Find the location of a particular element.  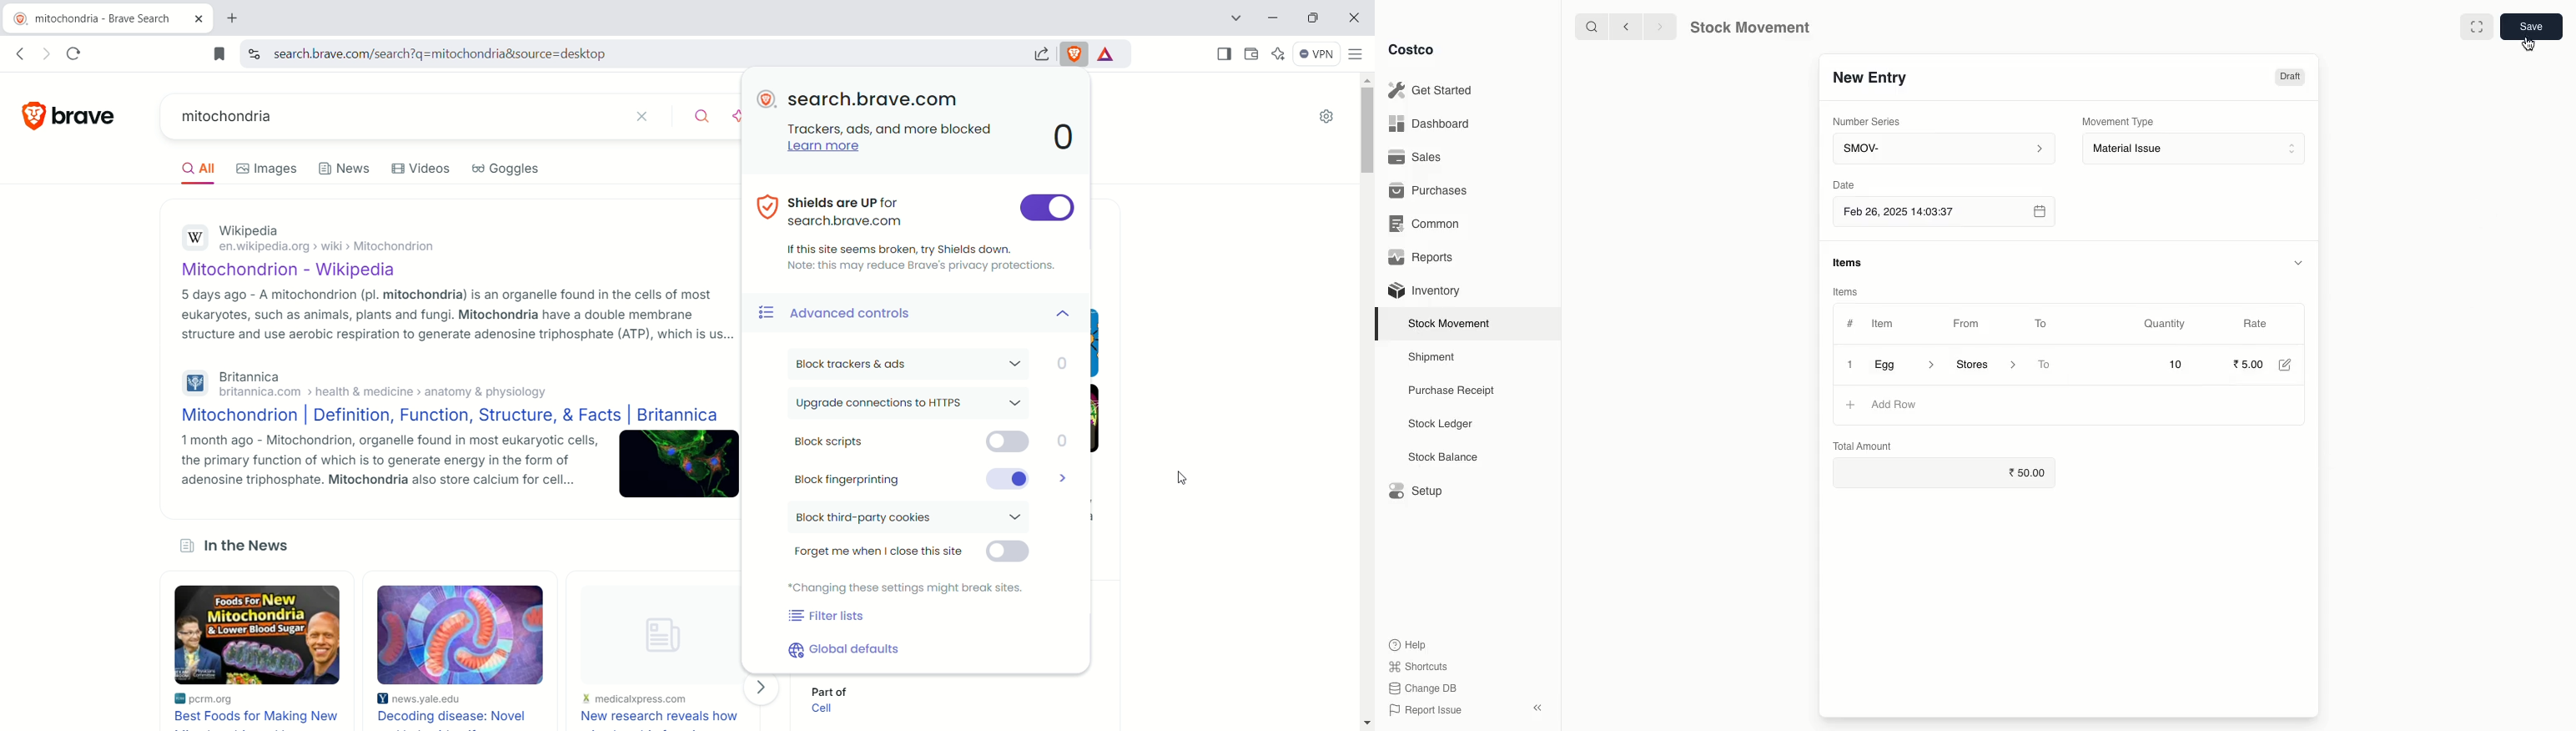

cursor is located at coordinates (2527, 42).